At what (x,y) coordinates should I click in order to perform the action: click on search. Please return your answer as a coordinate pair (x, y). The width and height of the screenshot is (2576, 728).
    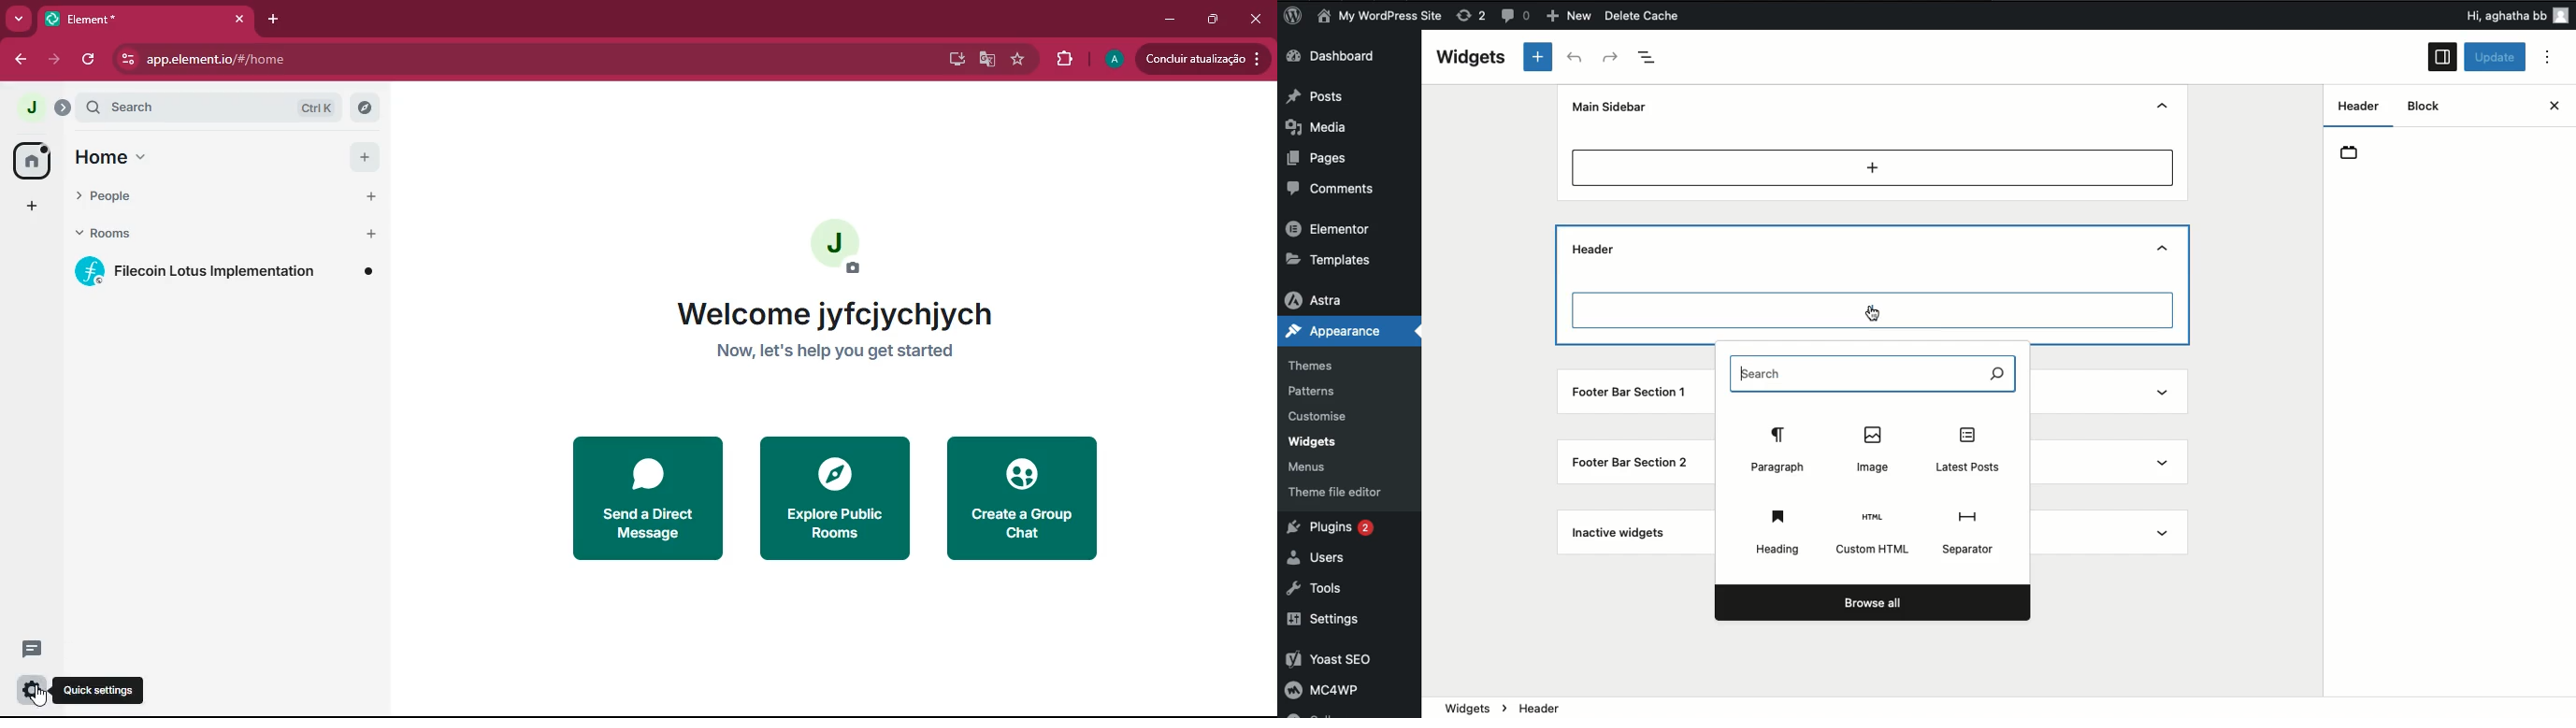
    Looking at the image, I should click on (180, 107).